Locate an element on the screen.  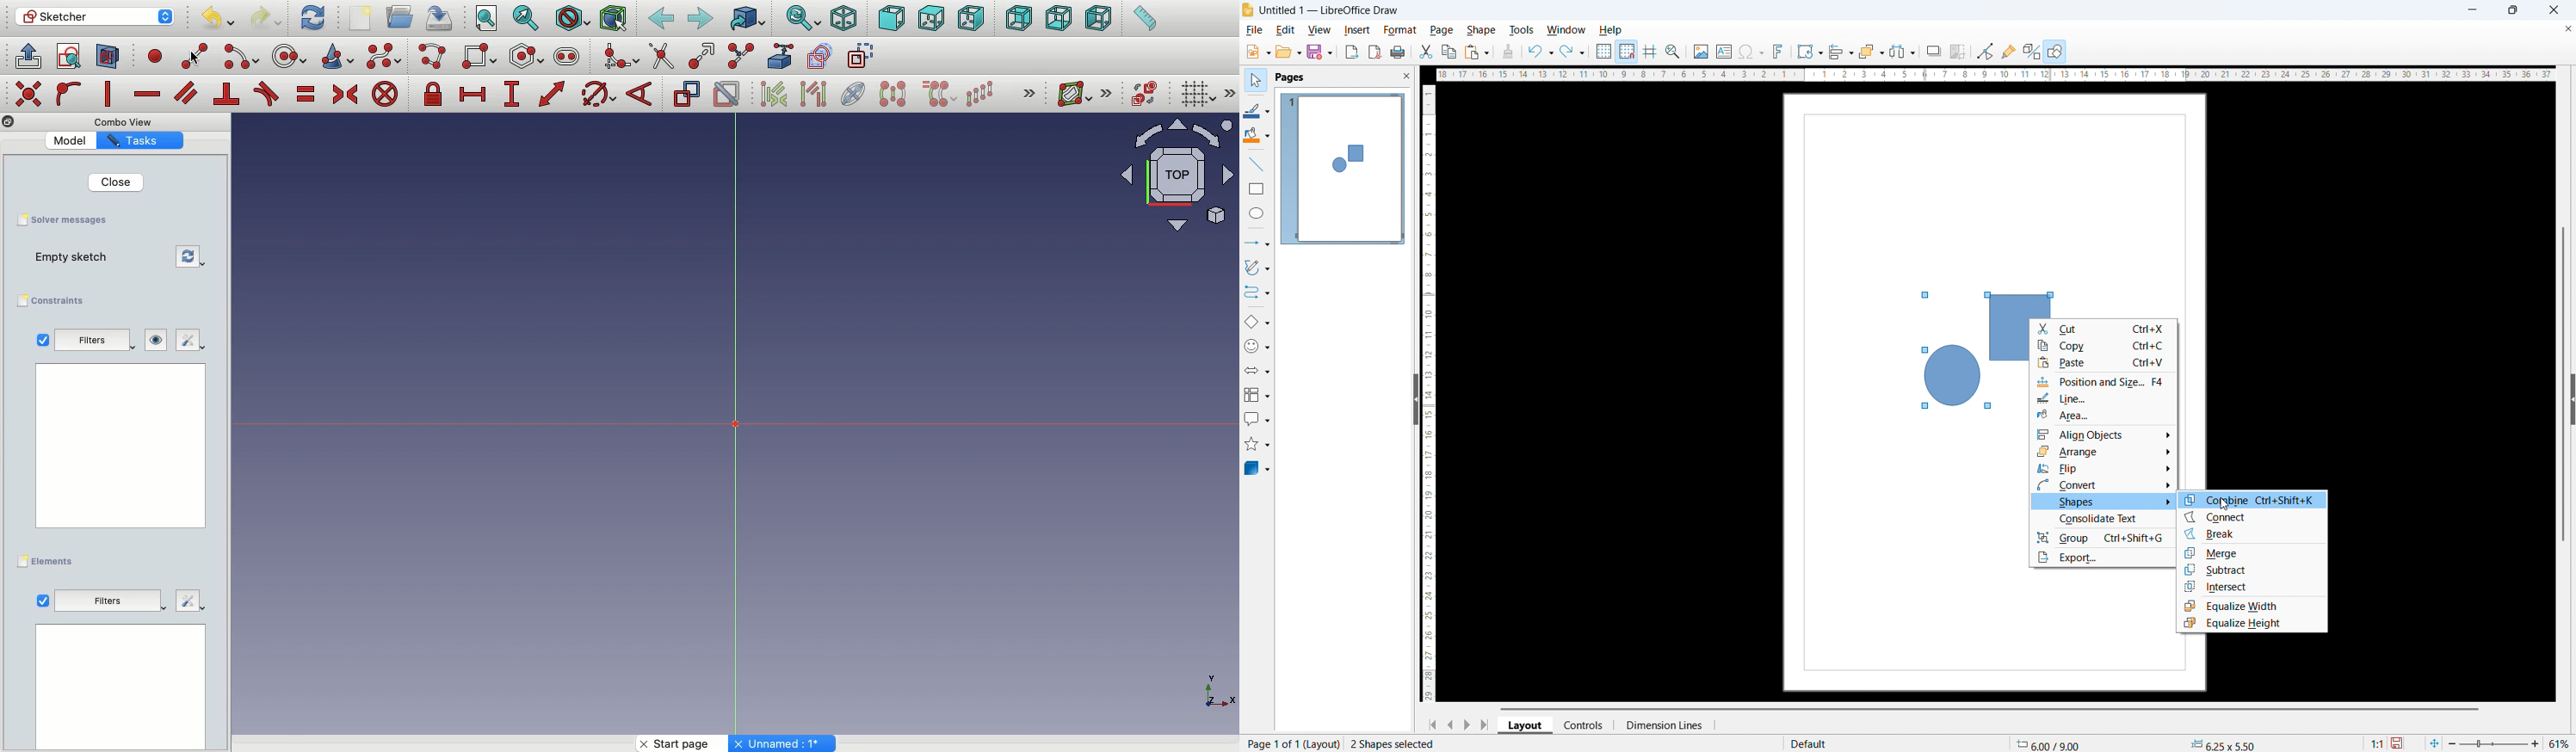
Start page is located at coordinates (683, 743).